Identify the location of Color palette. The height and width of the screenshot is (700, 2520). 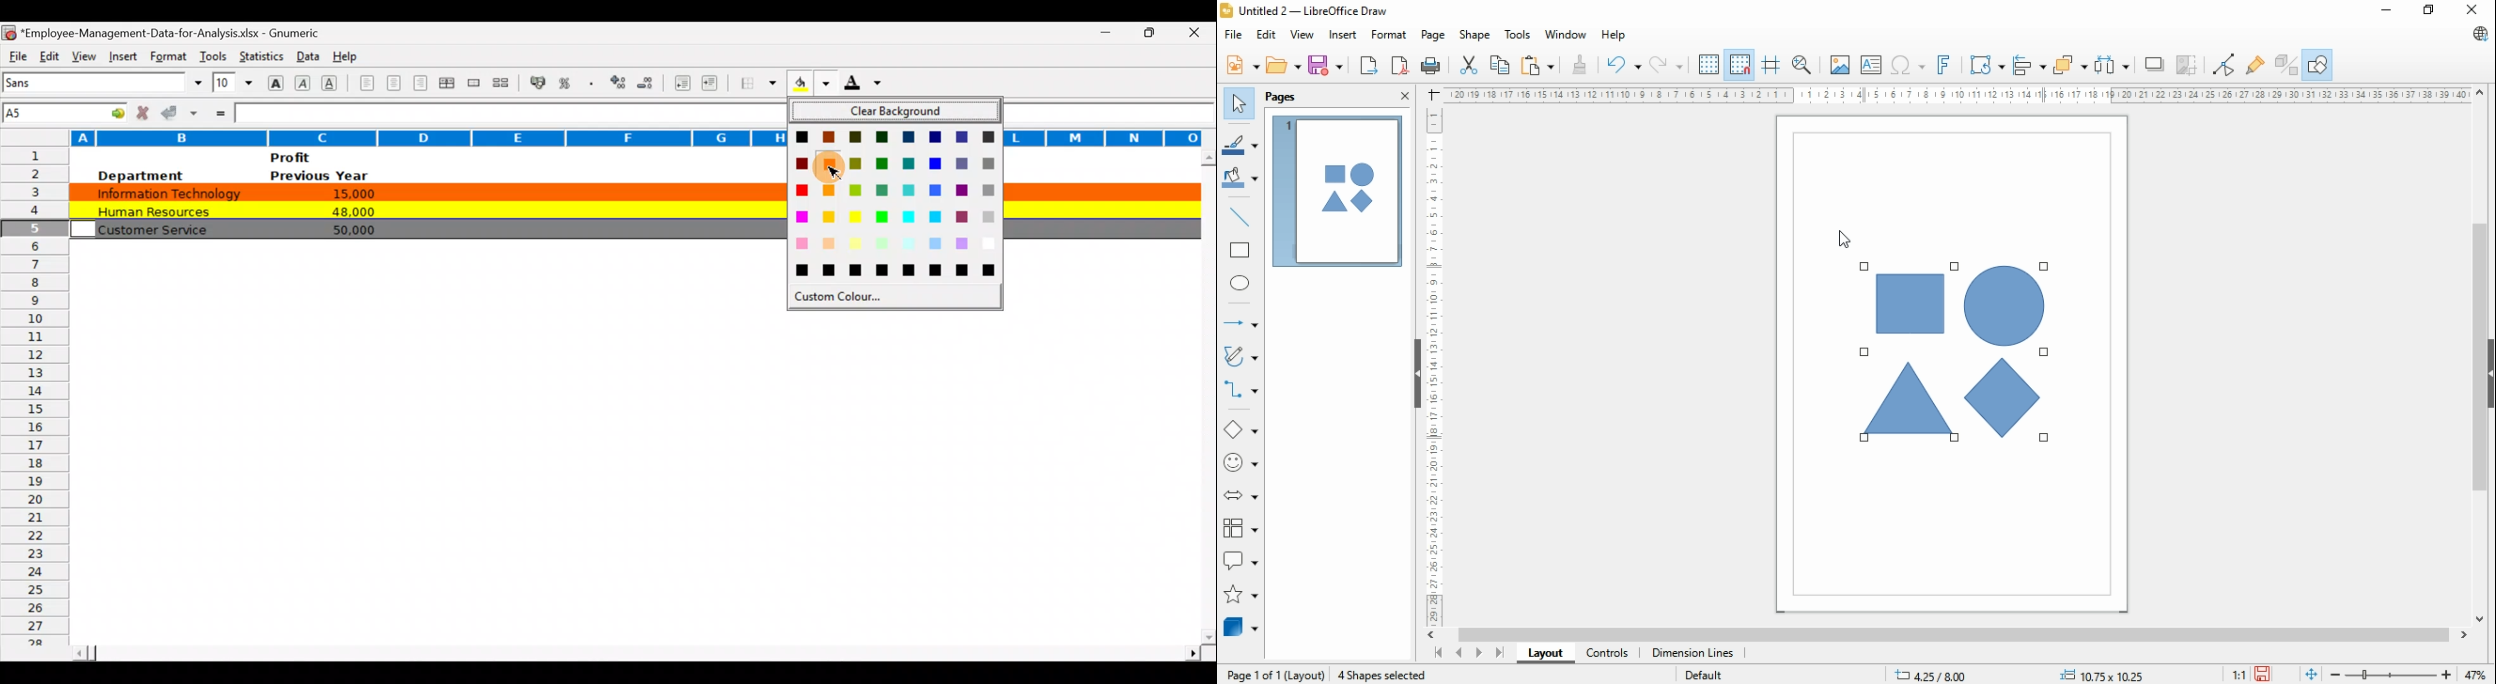
(894, 208).